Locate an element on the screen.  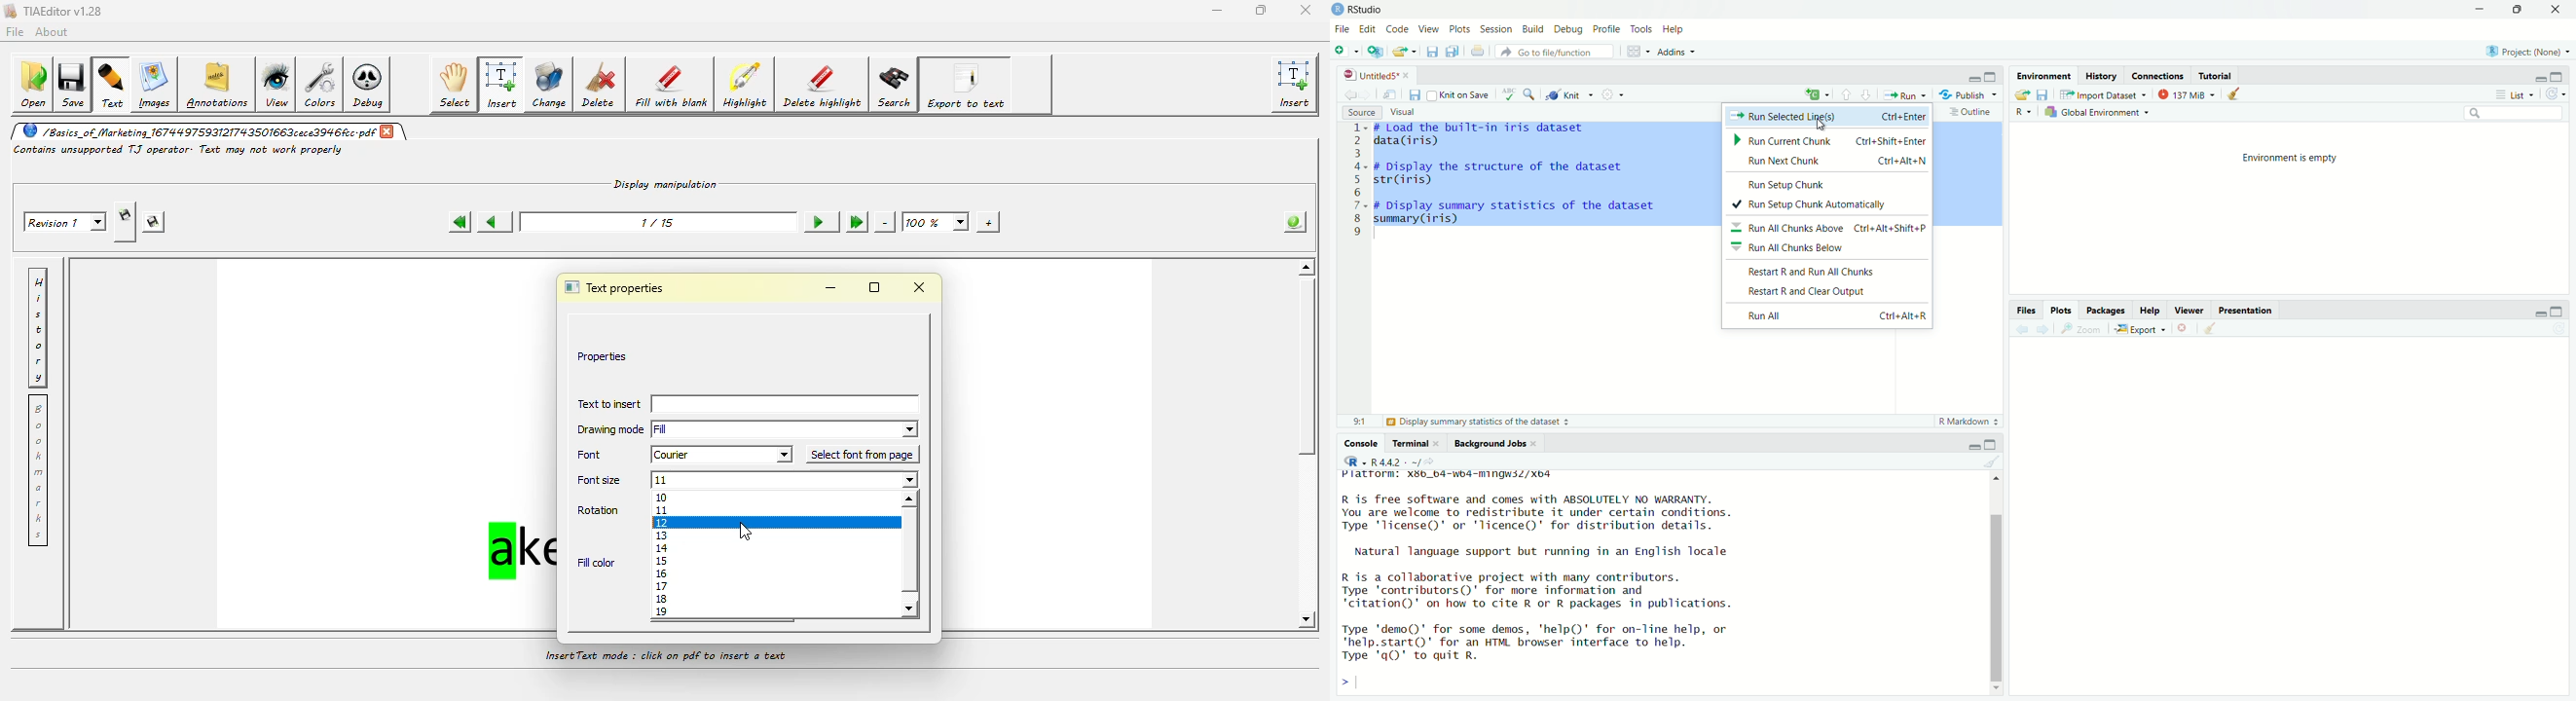
File is located at coordinates (1343, 29).